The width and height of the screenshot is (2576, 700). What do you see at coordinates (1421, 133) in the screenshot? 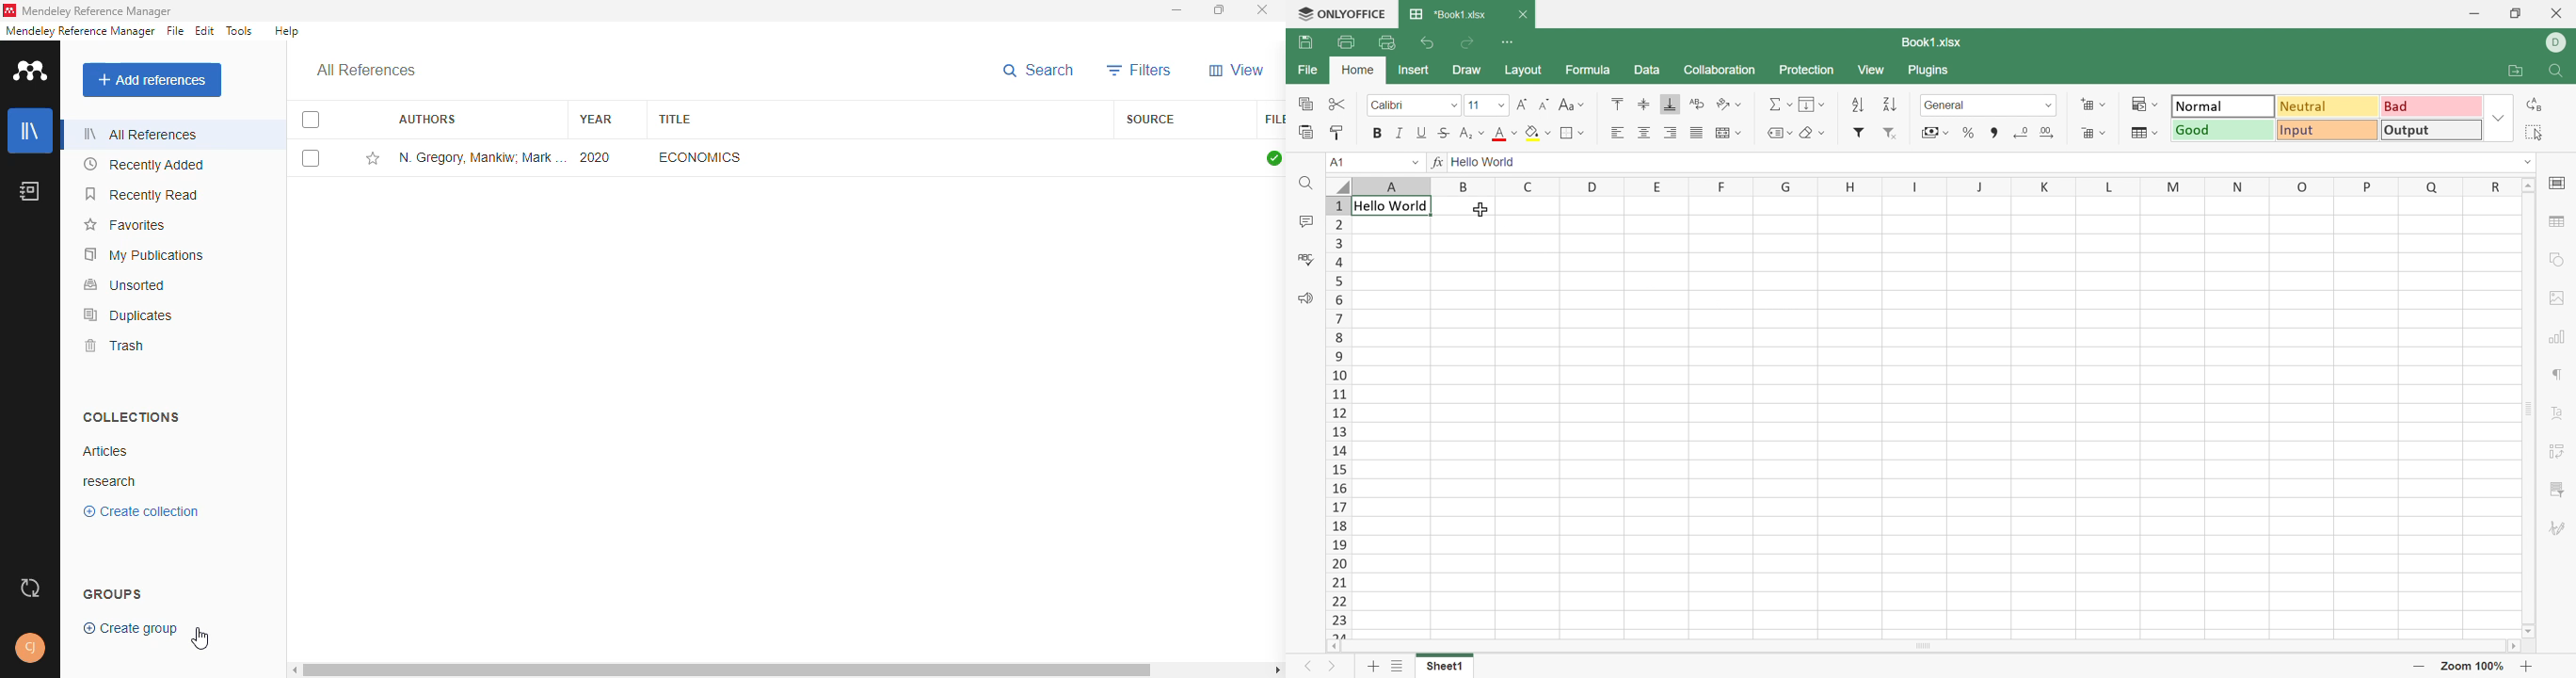
I see `Underline` at bounding box center [1421, 133].